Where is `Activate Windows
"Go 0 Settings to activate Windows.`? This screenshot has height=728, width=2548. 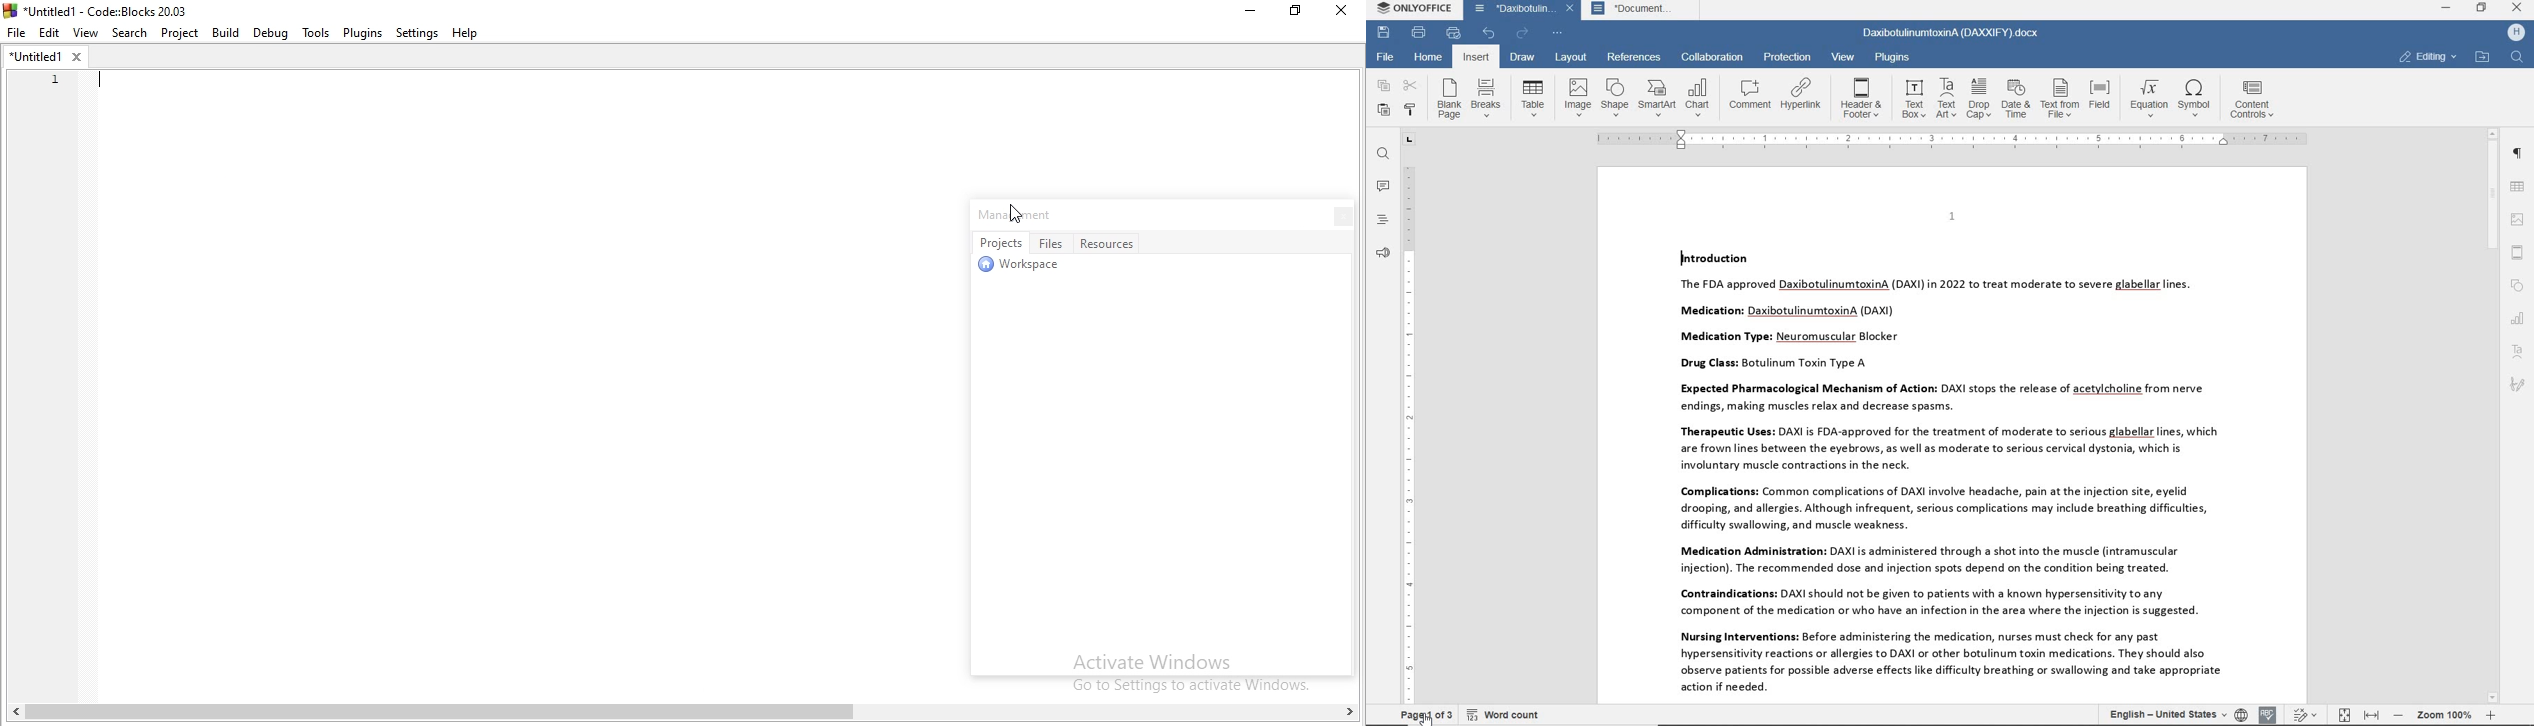 Activate Windows
"Go 0 Settings to activate Windows. is located at coordinates (1183, 670).